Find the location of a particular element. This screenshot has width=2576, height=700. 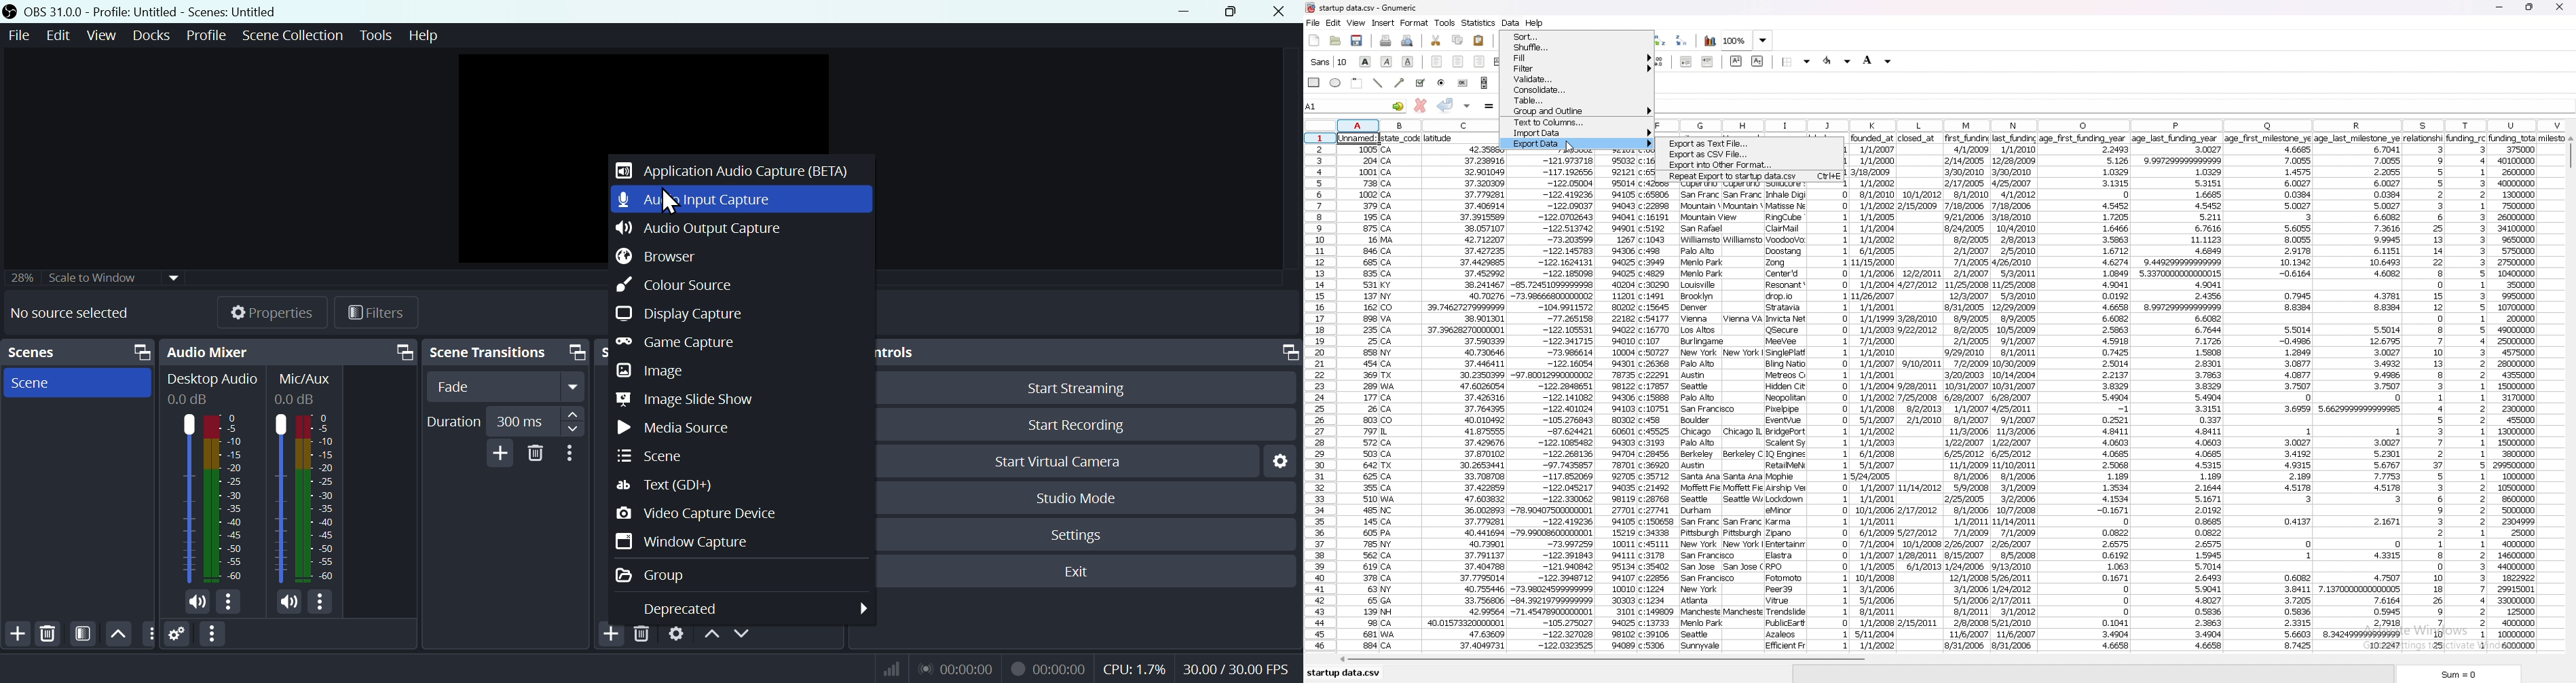

CPU Usage is located at coordinates (1135, 669).